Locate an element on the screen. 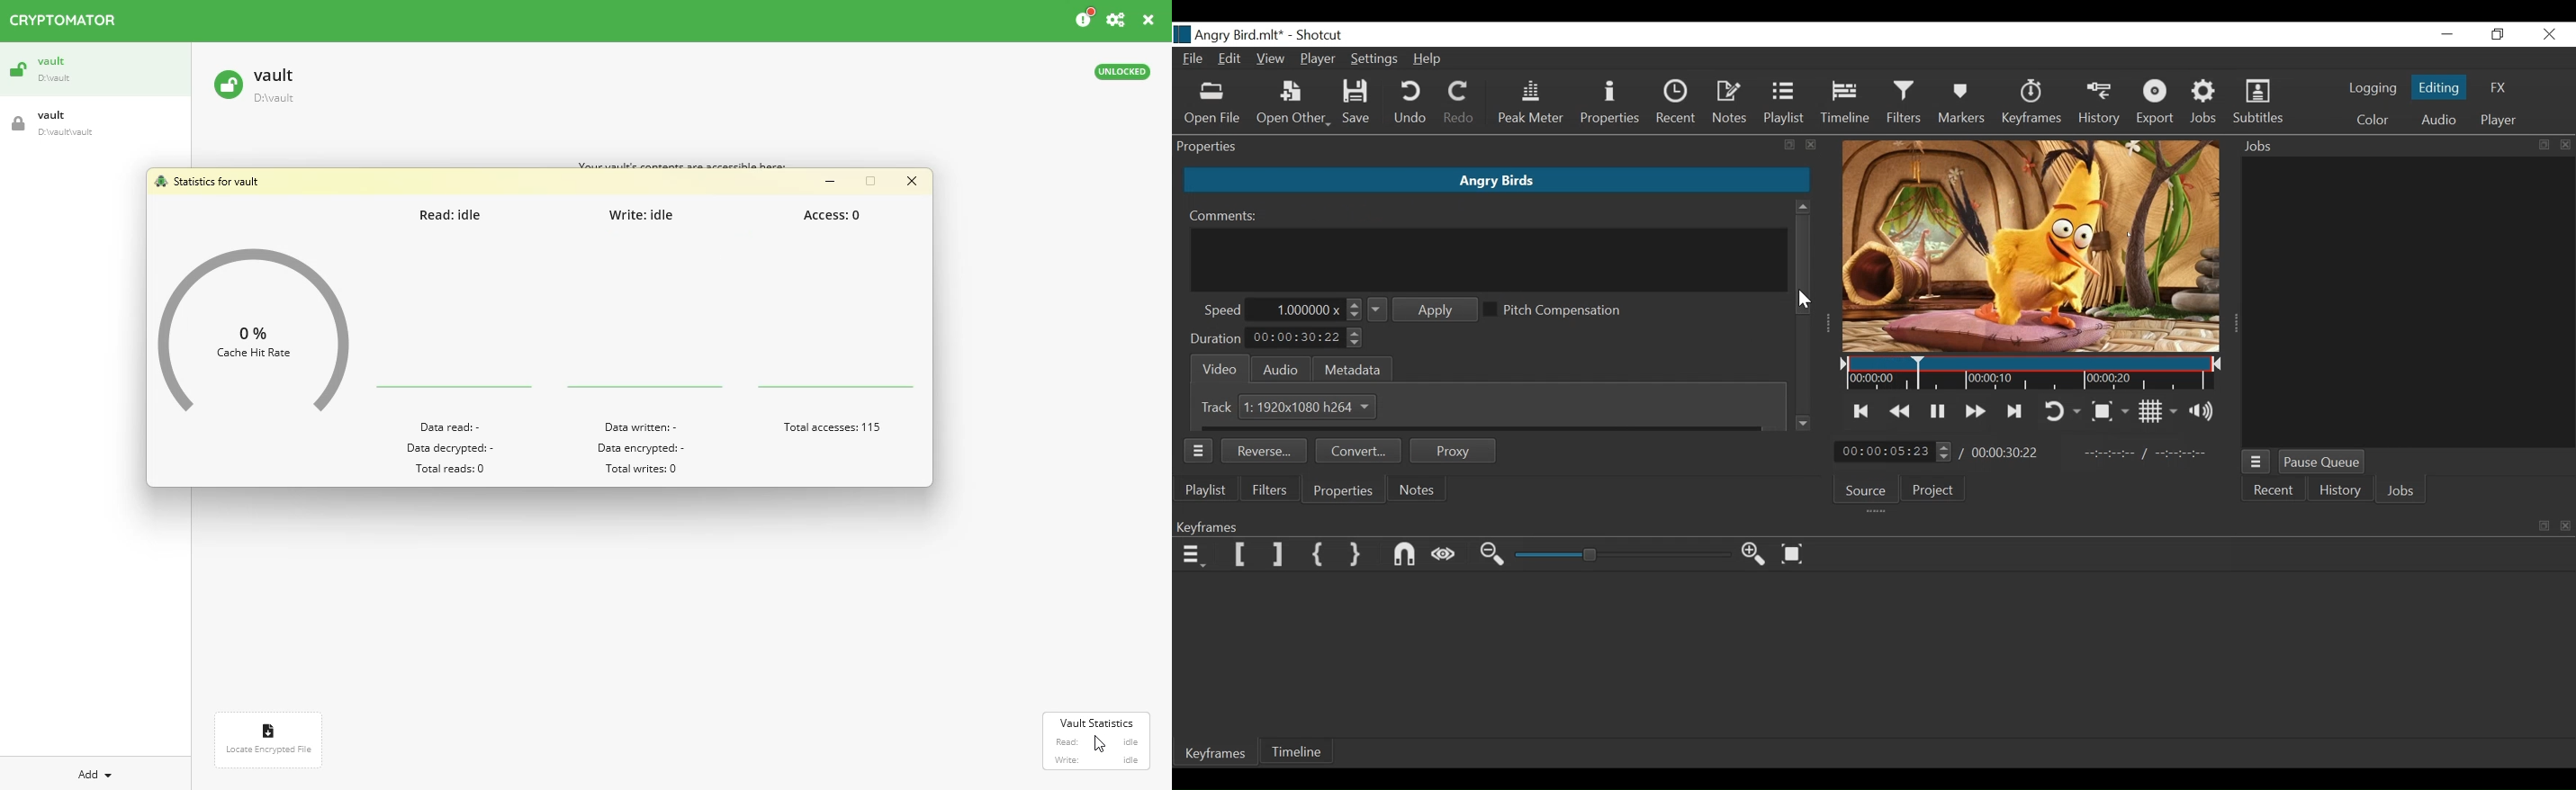 This screenshot has width=2576, height=812. Minimize is located at coordinates (2448, 34).